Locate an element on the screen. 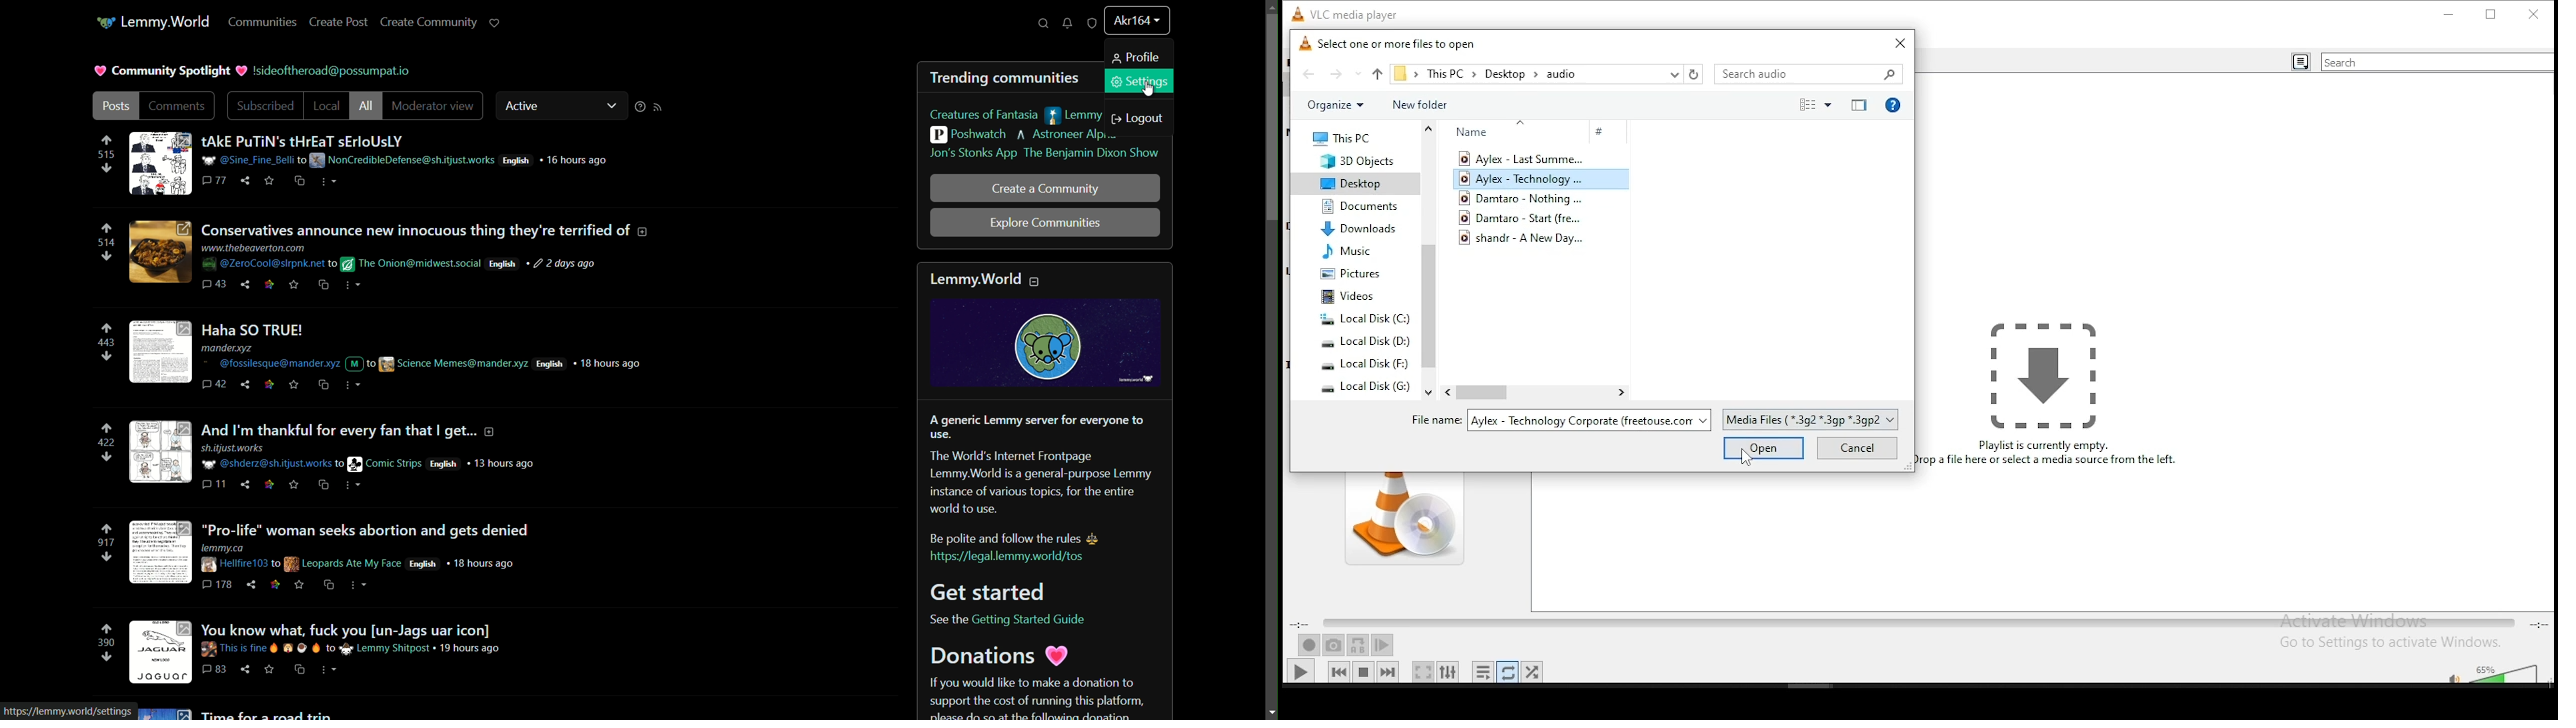  number of votes is located at coordinates (106, 643).